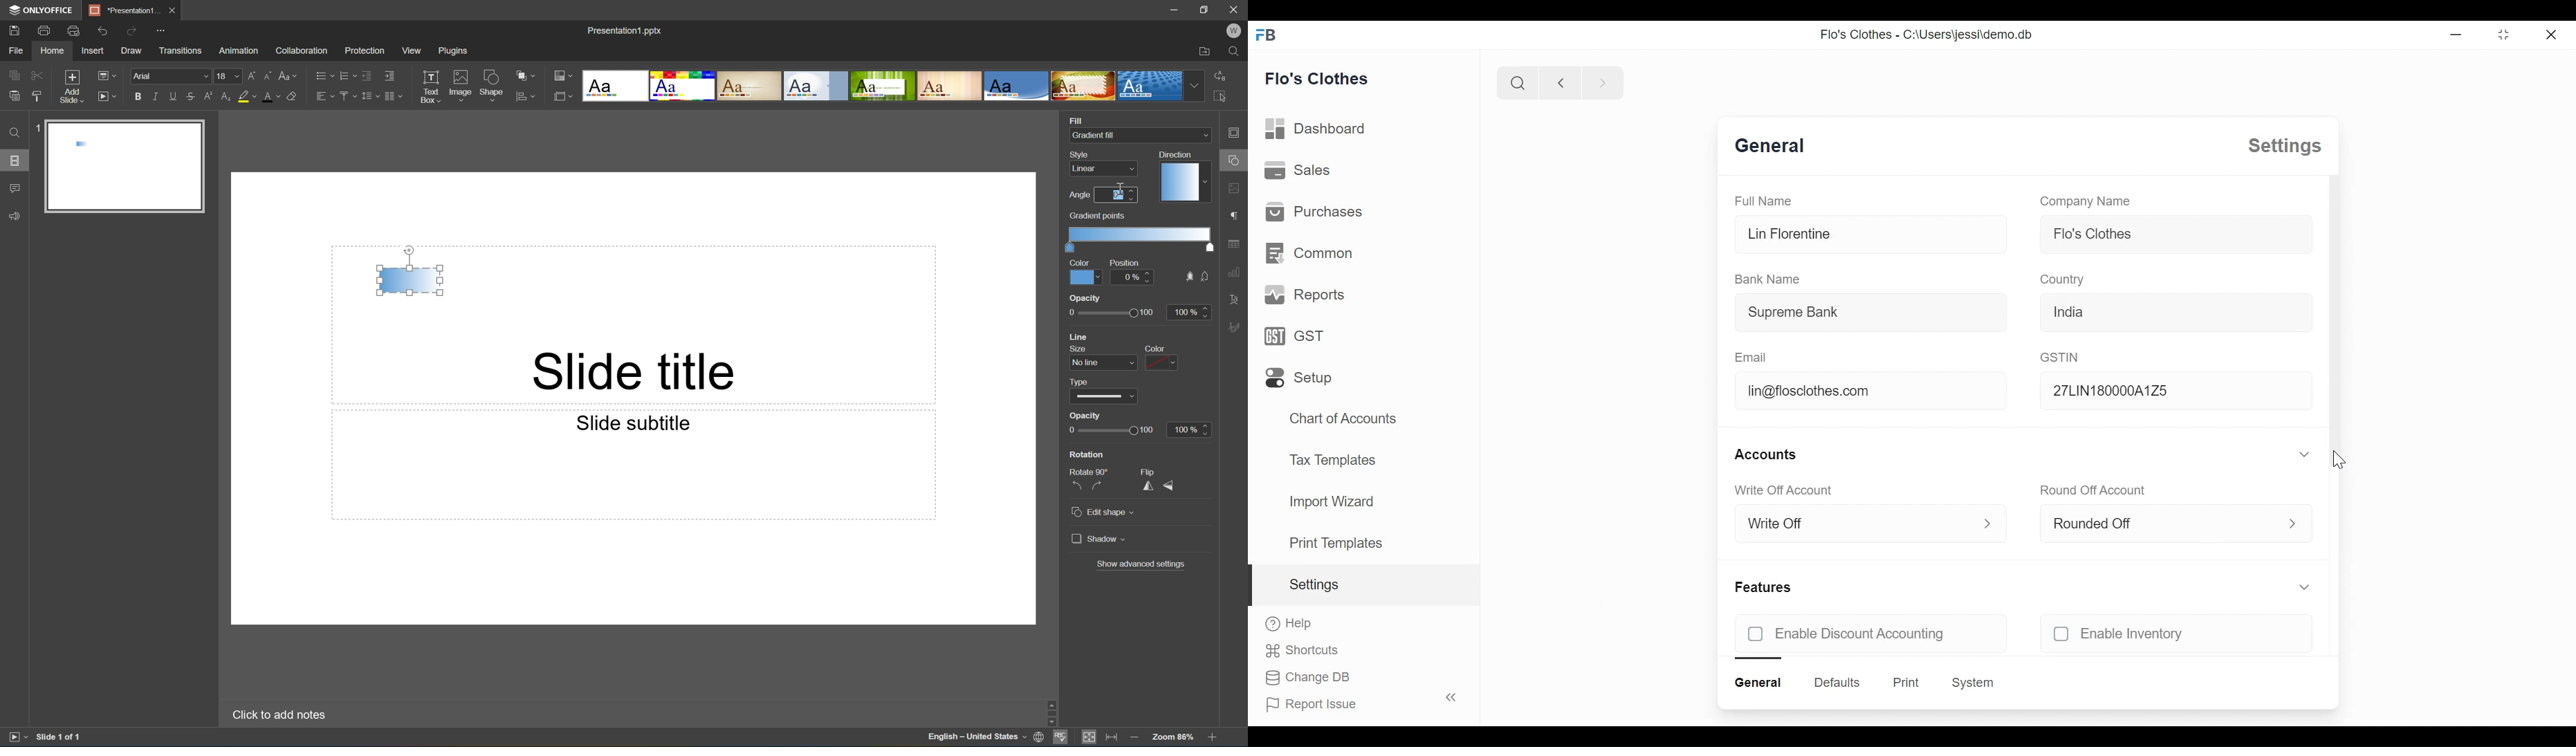 This screenshot has height=756, width=2576. I want to click on Zero degrees, so click(1117, 196).